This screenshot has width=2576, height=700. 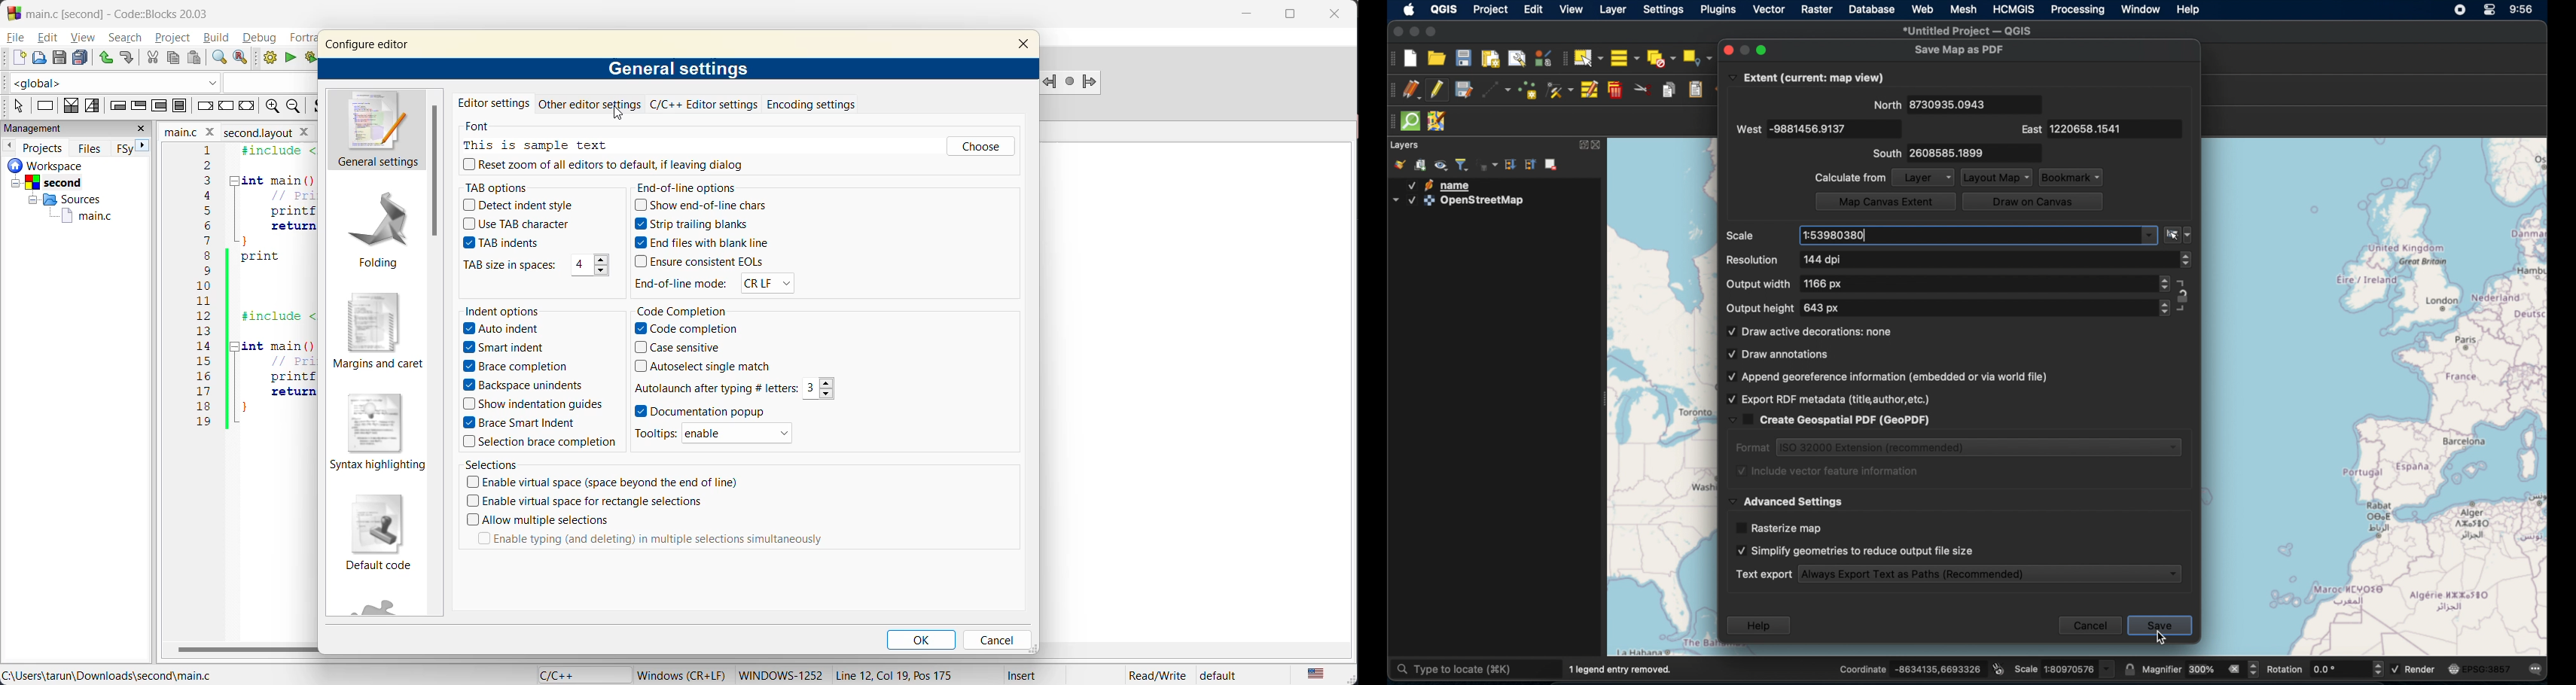 I want to click on map on canvas extent, so click(x=1885, y=202).